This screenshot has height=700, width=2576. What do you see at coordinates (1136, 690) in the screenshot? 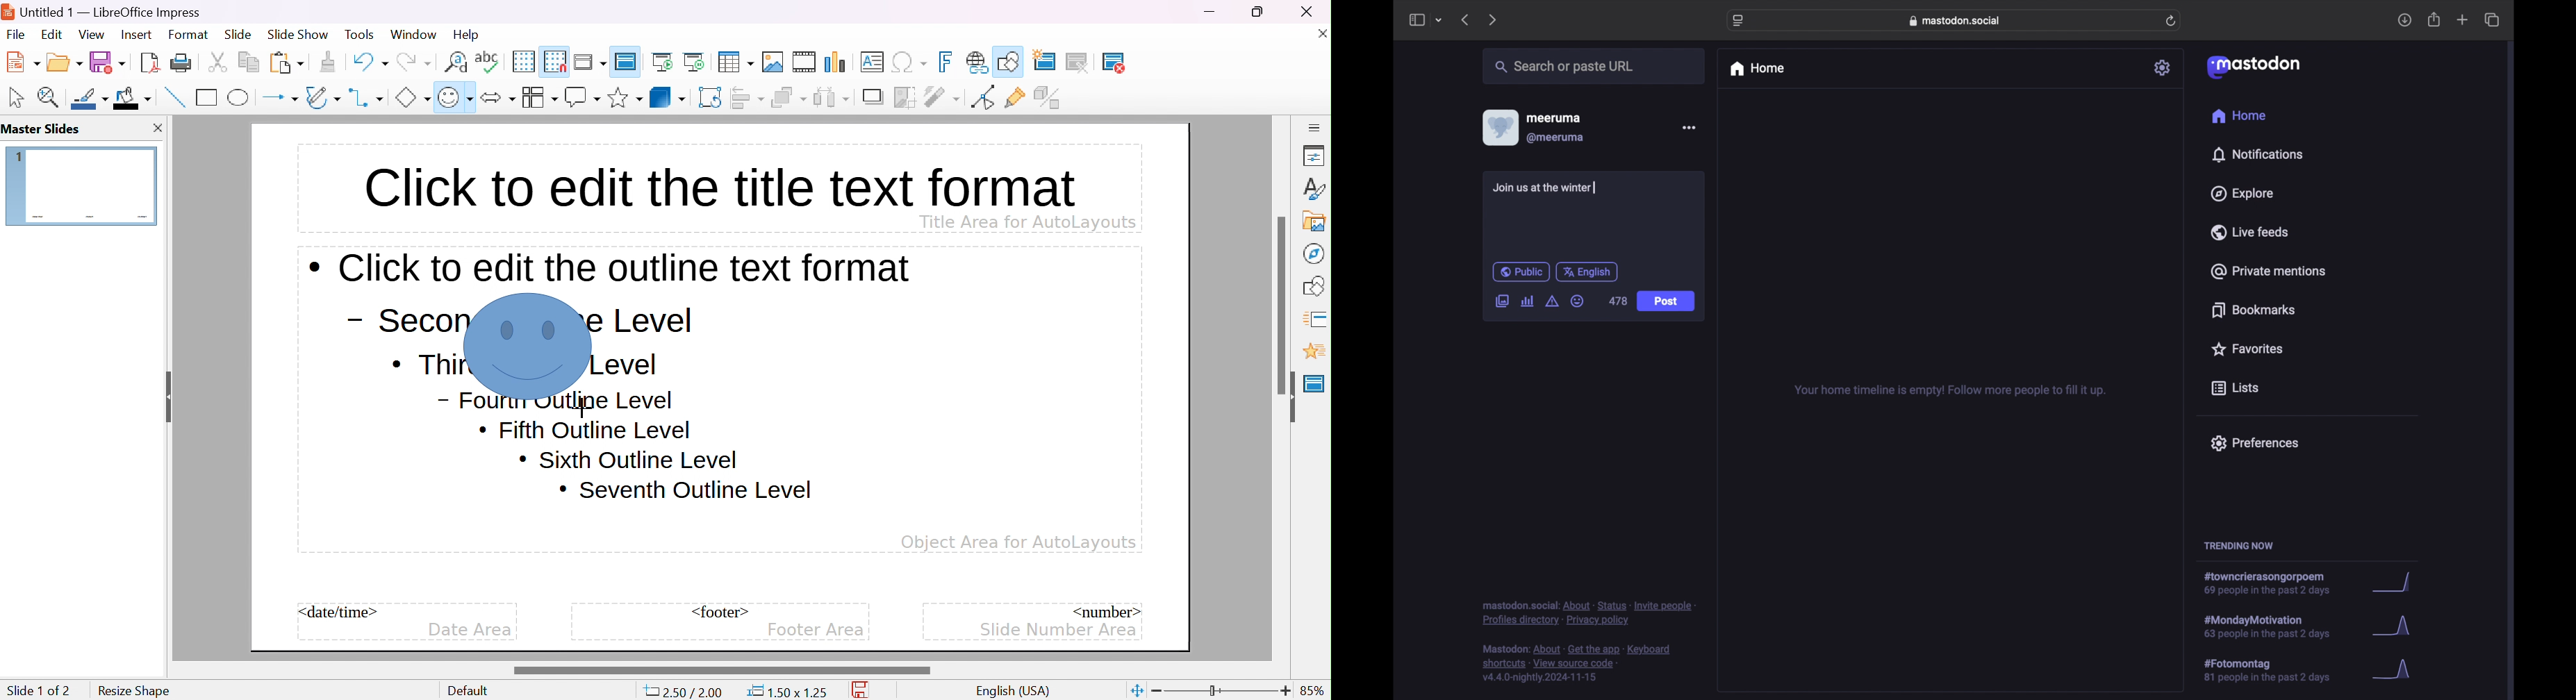
I see `fit slide to current window` at bounding box center [1136, 690].